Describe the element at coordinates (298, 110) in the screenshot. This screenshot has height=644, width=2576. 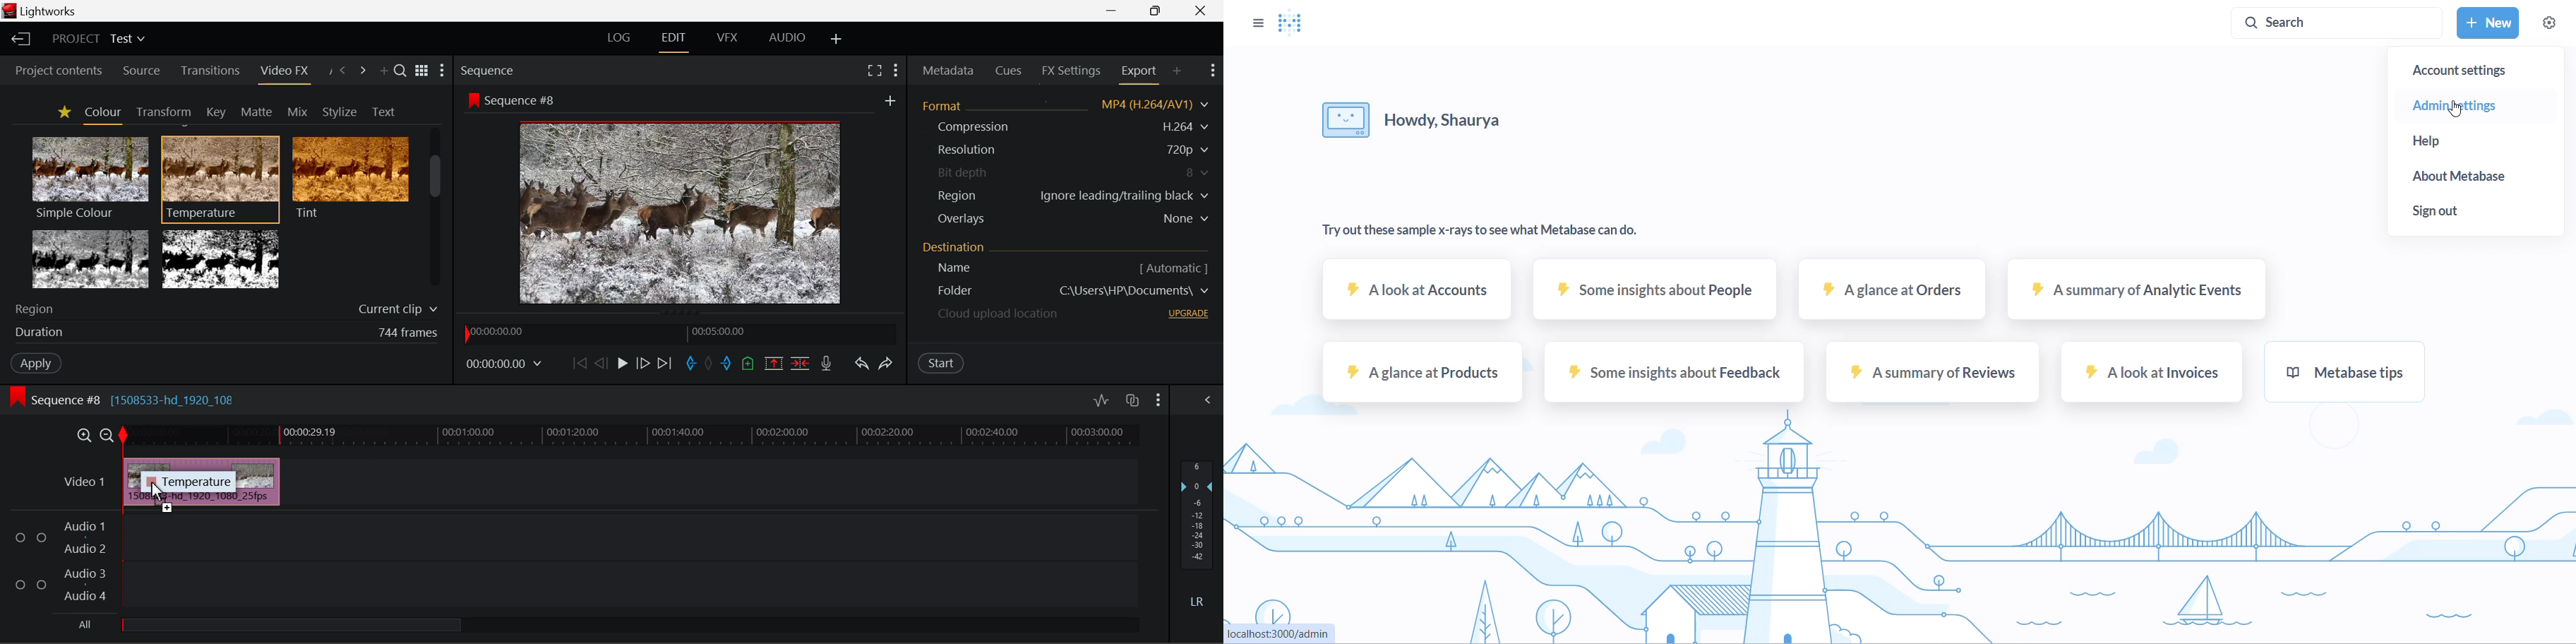
I see `Mix` at that location.